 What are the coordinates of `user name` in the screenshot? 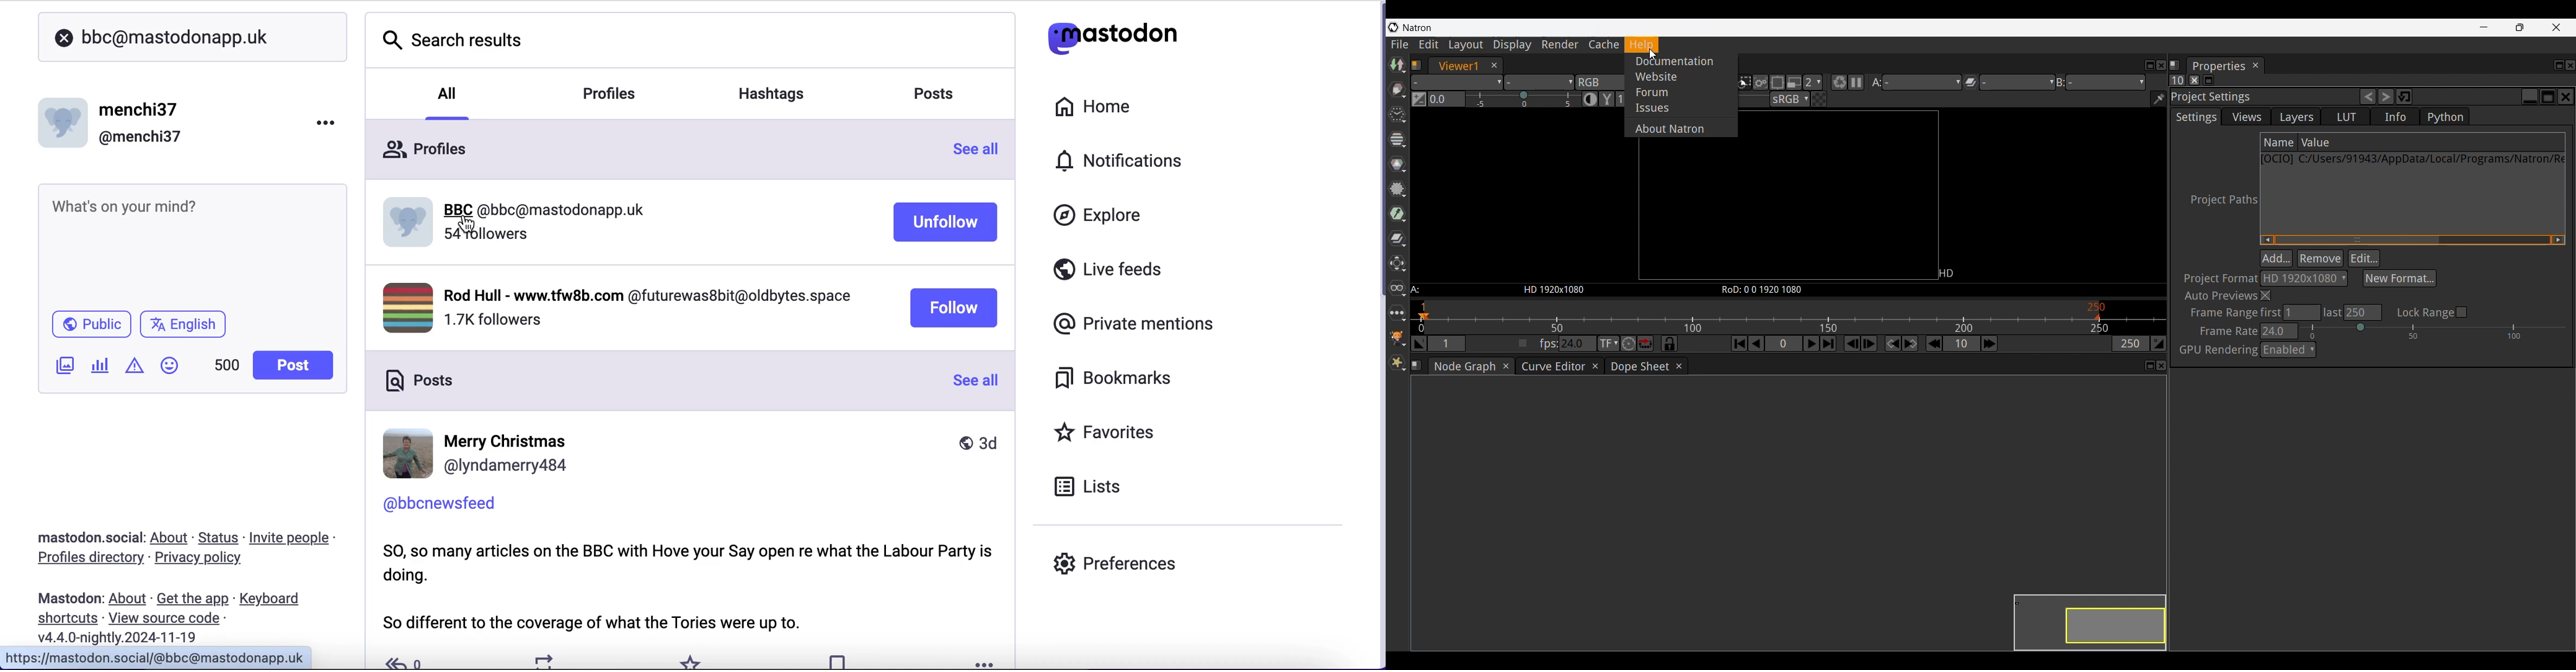 It's located at (113, 122).